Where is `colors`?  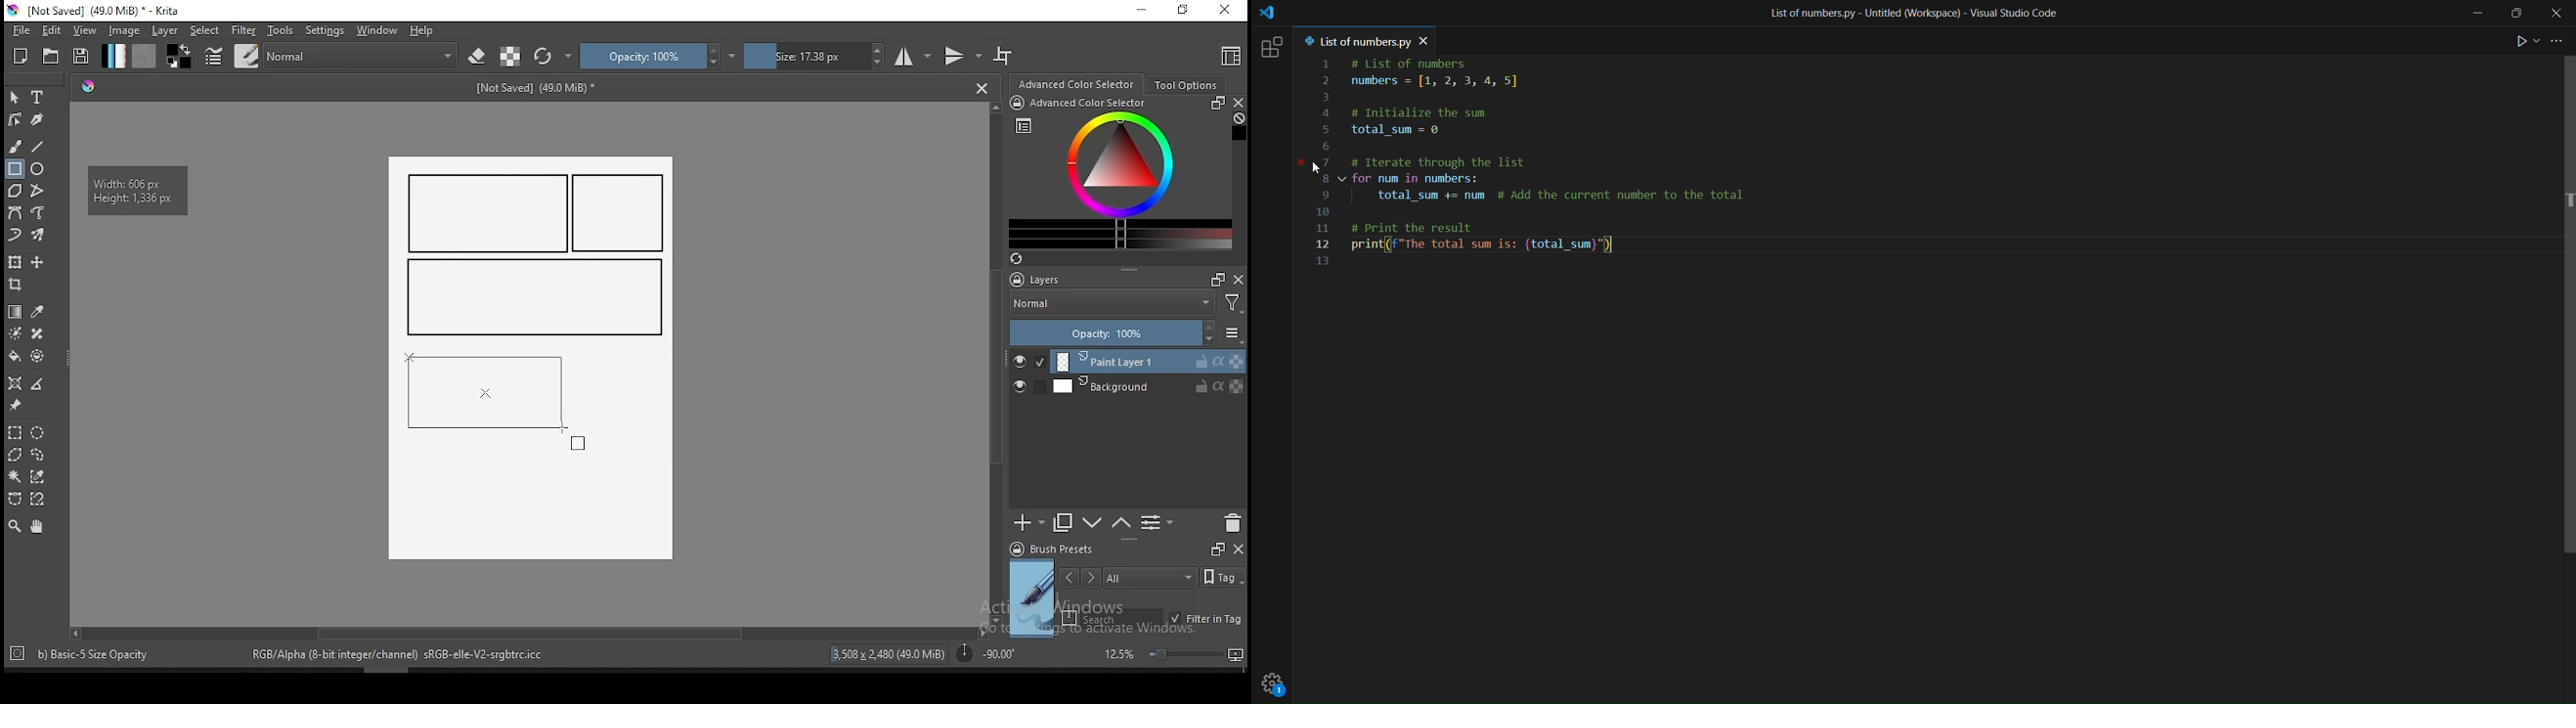 colors is located at coordinates (179, 56).